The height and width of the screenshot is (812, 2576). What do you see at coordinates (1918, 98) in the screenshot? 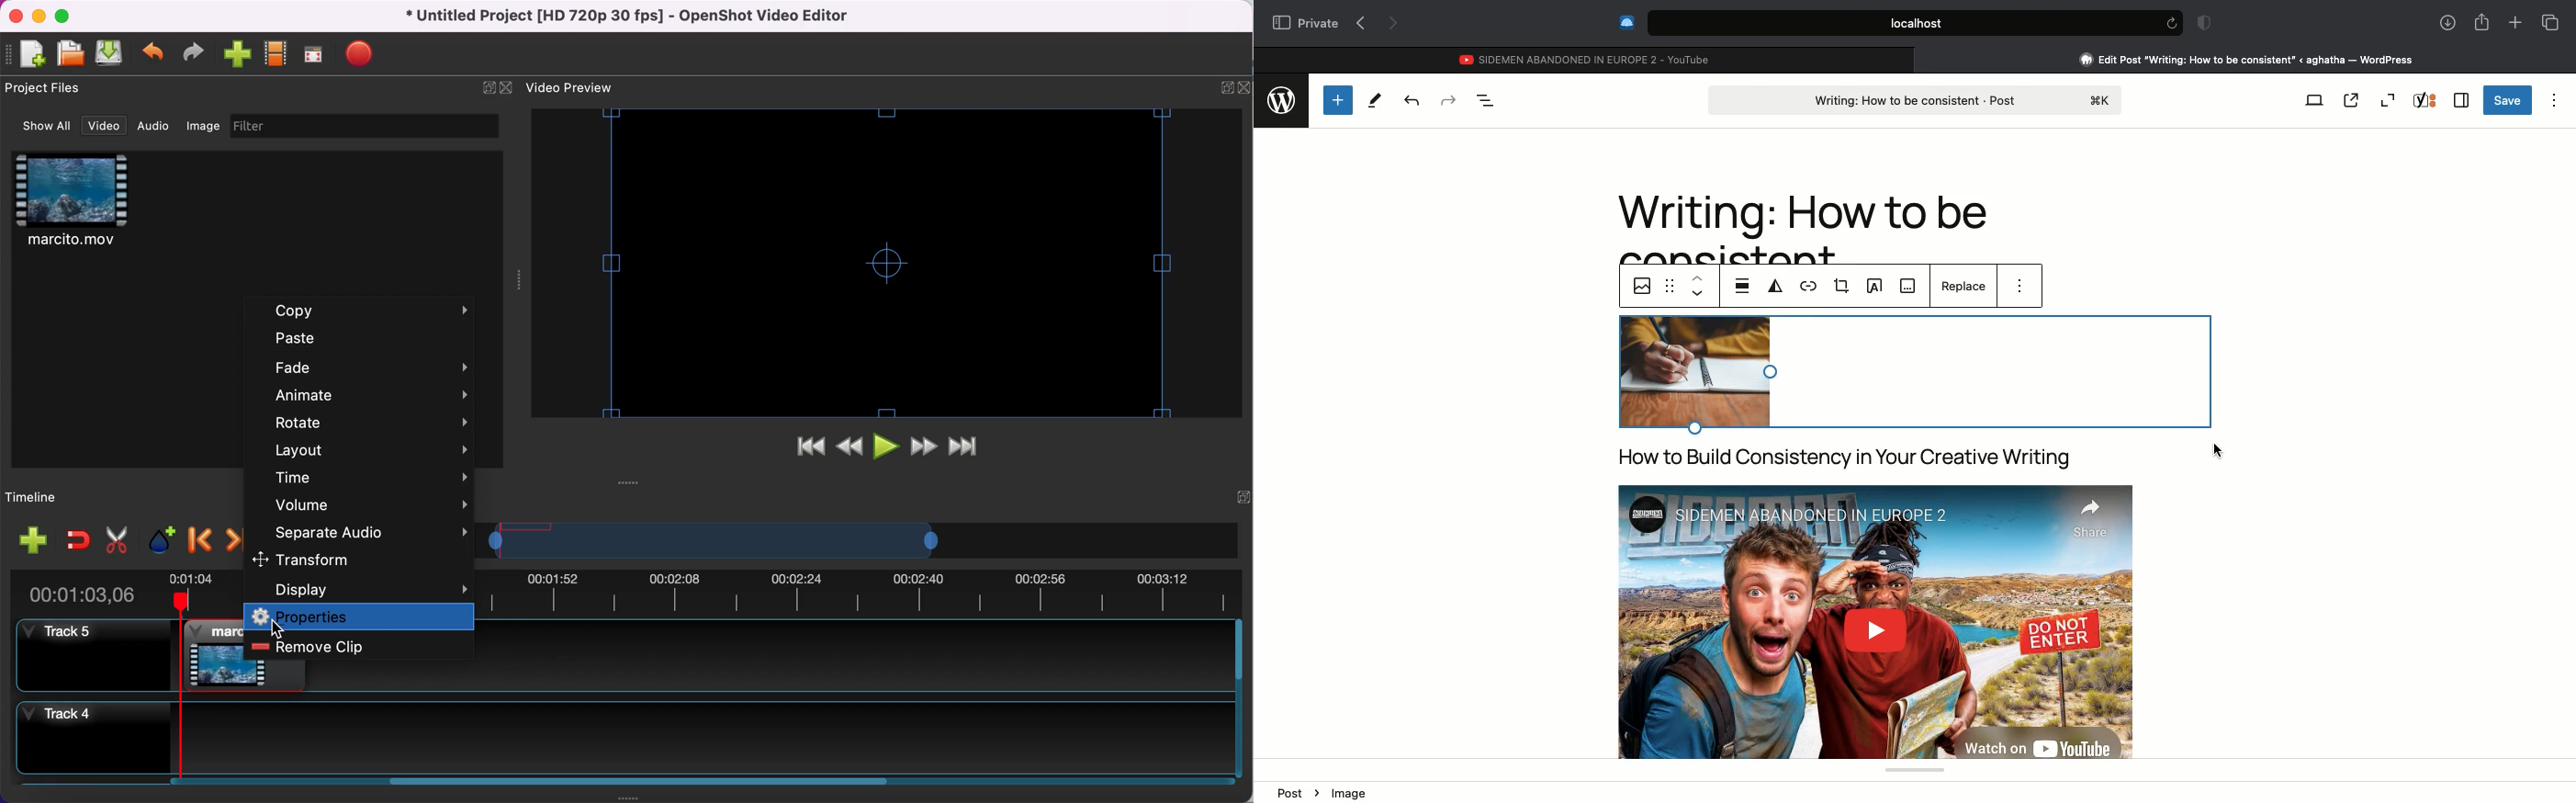
I see `Post` at bounding box center [1918, 98].